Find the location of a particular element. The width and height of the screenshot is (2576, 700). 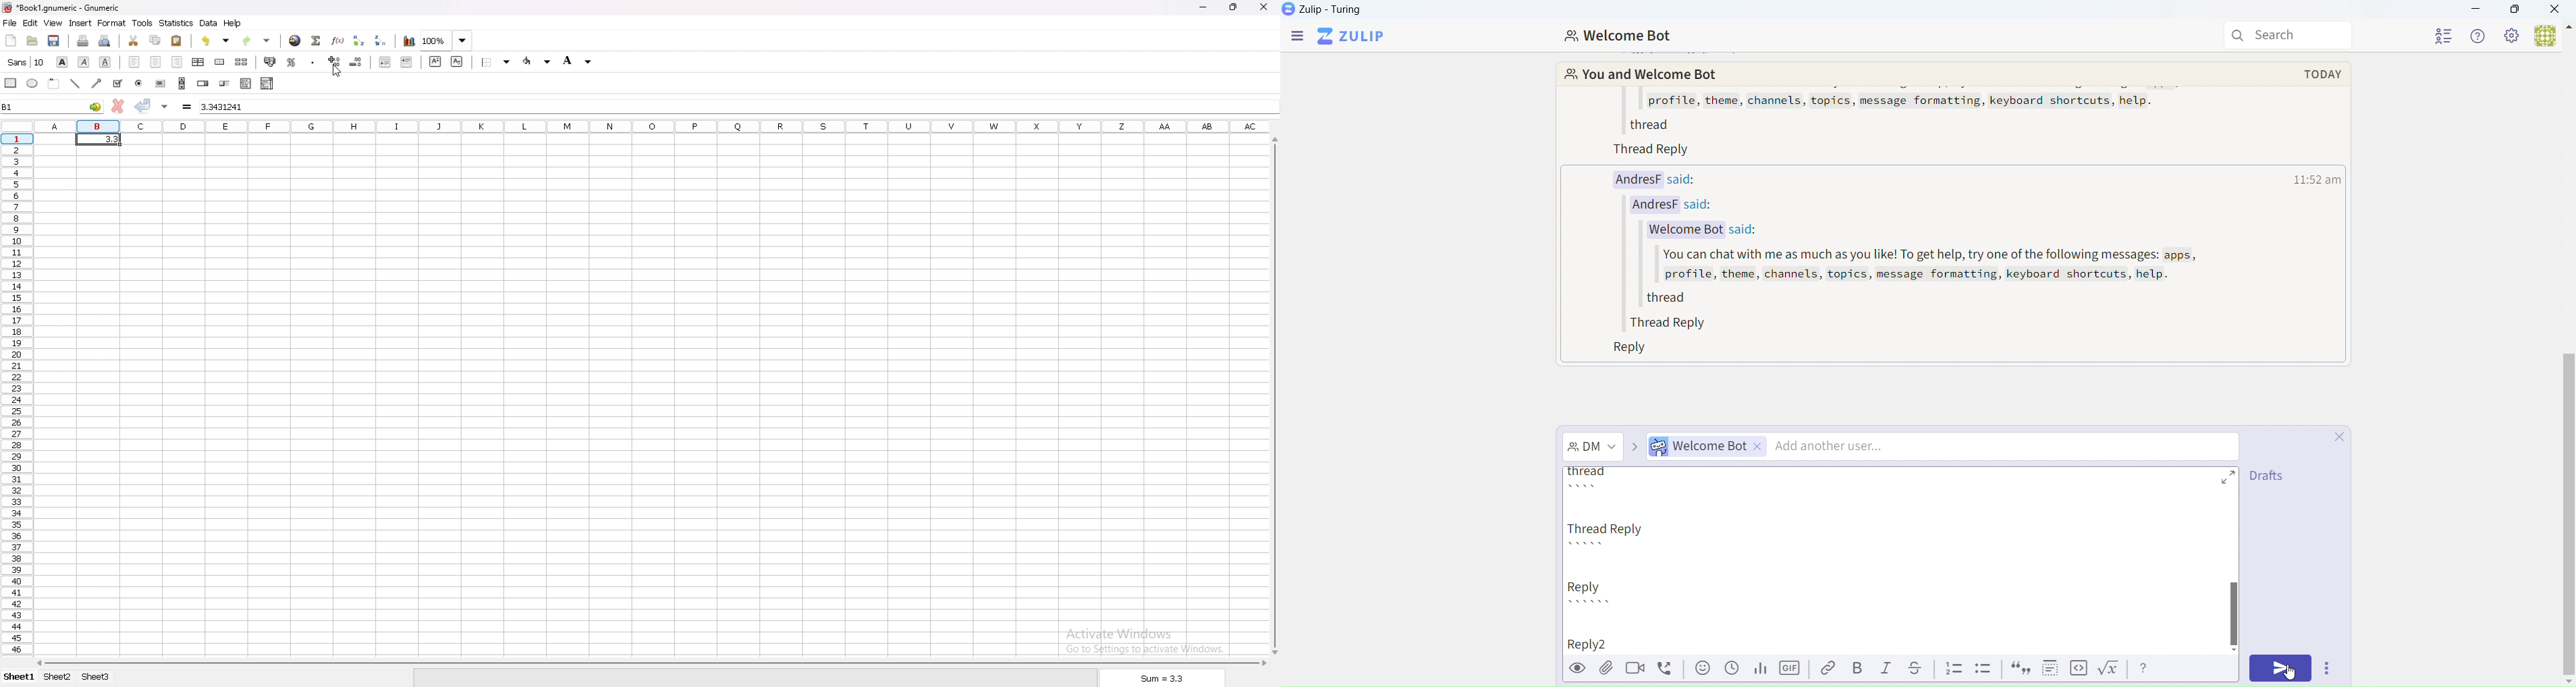

Welcome Bot said: is located at coordinates (1699, 230).